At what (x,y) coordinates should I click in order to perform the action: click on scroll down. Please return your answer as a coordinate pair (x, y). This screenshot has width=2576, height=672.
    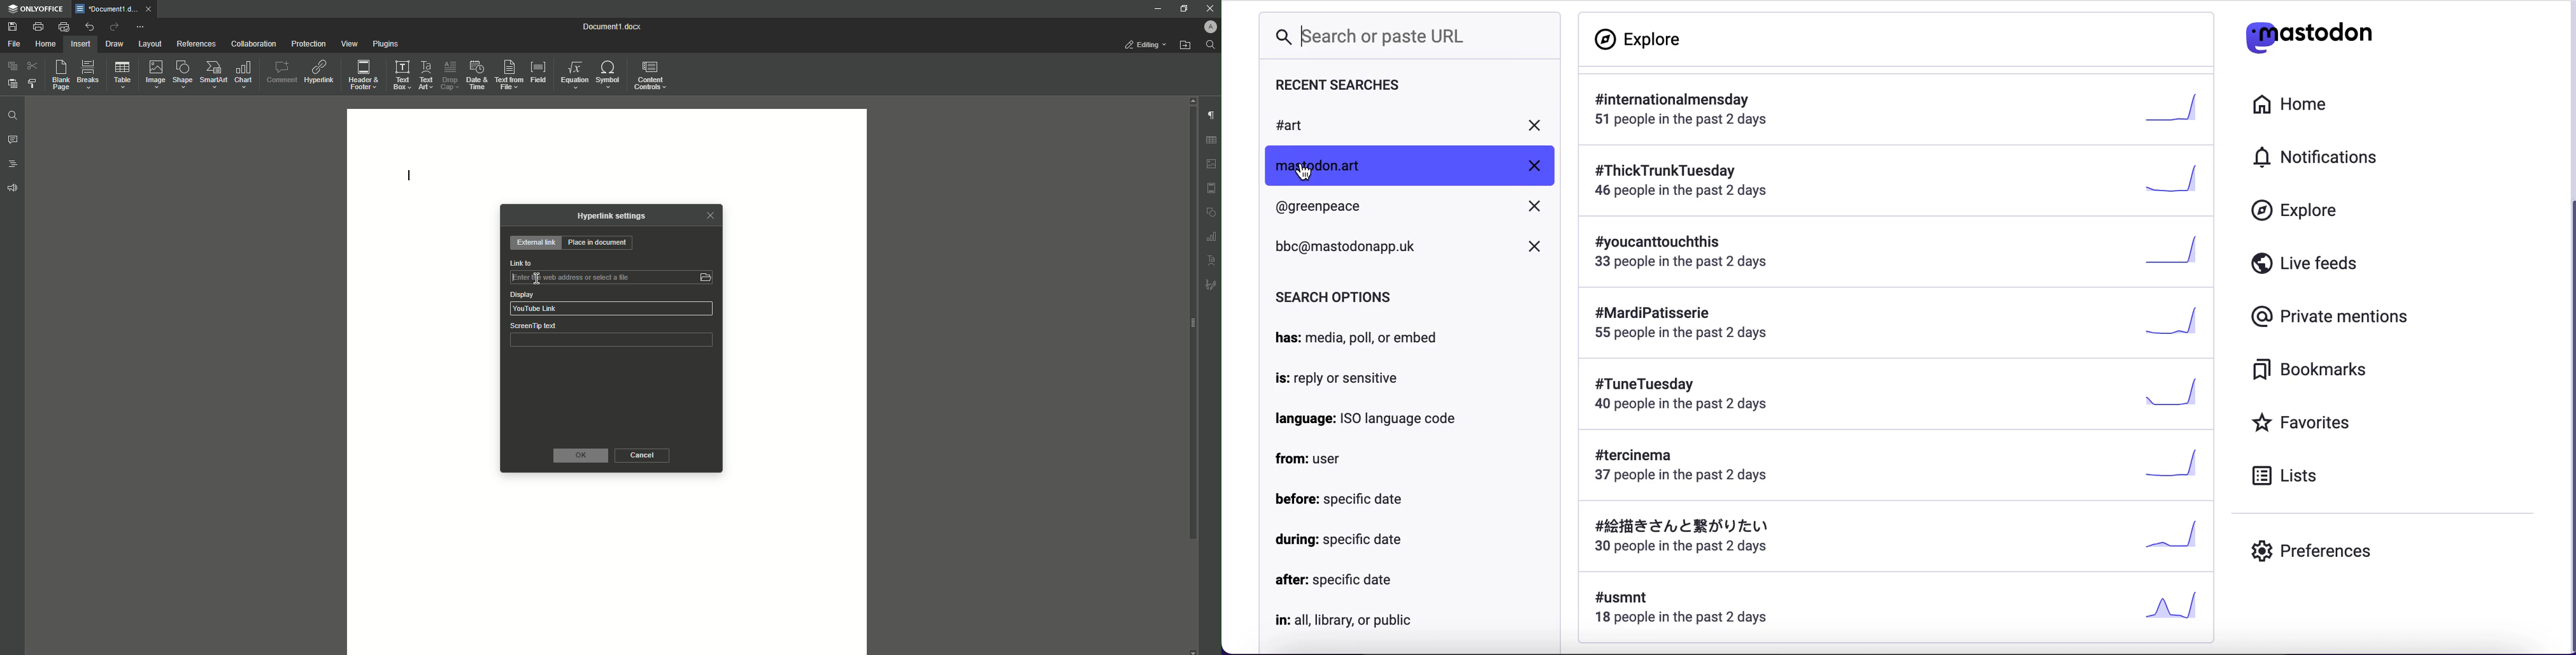
    Looking at the image, I should click on (1194, 651).